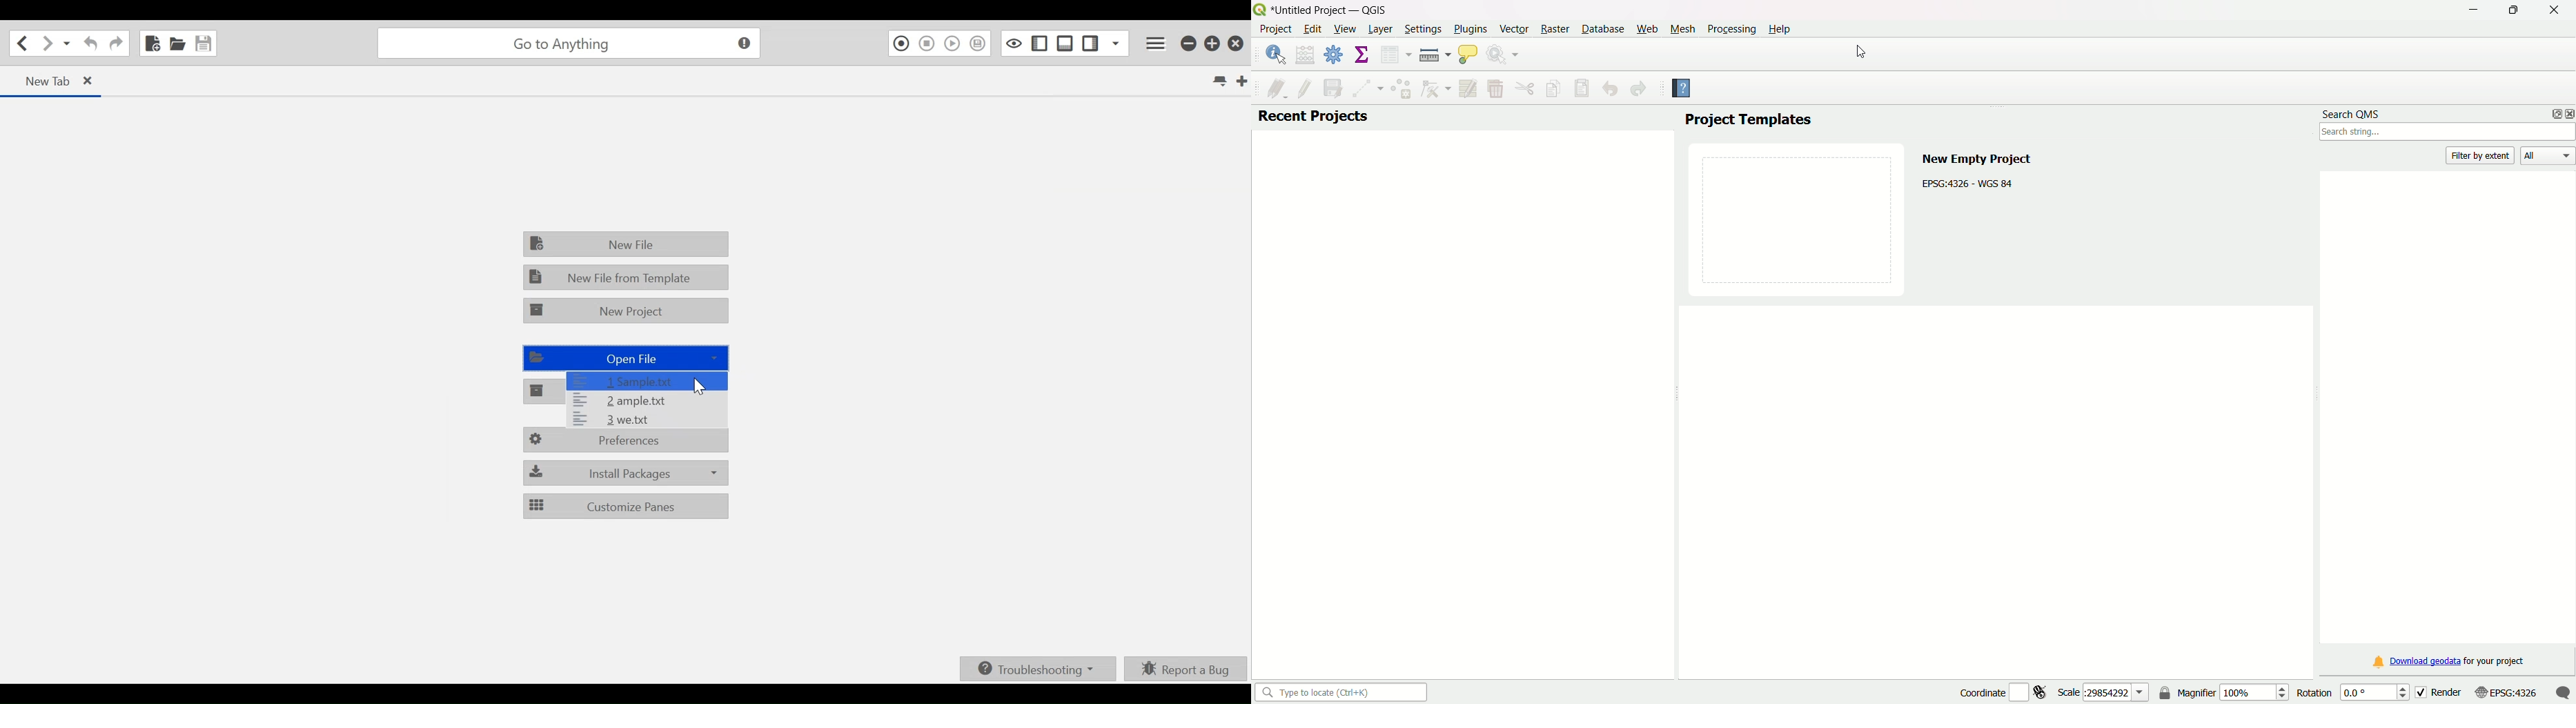  Describe the element at coordinates (2348, 692) in the screenshot. I see `rotation` at that location.